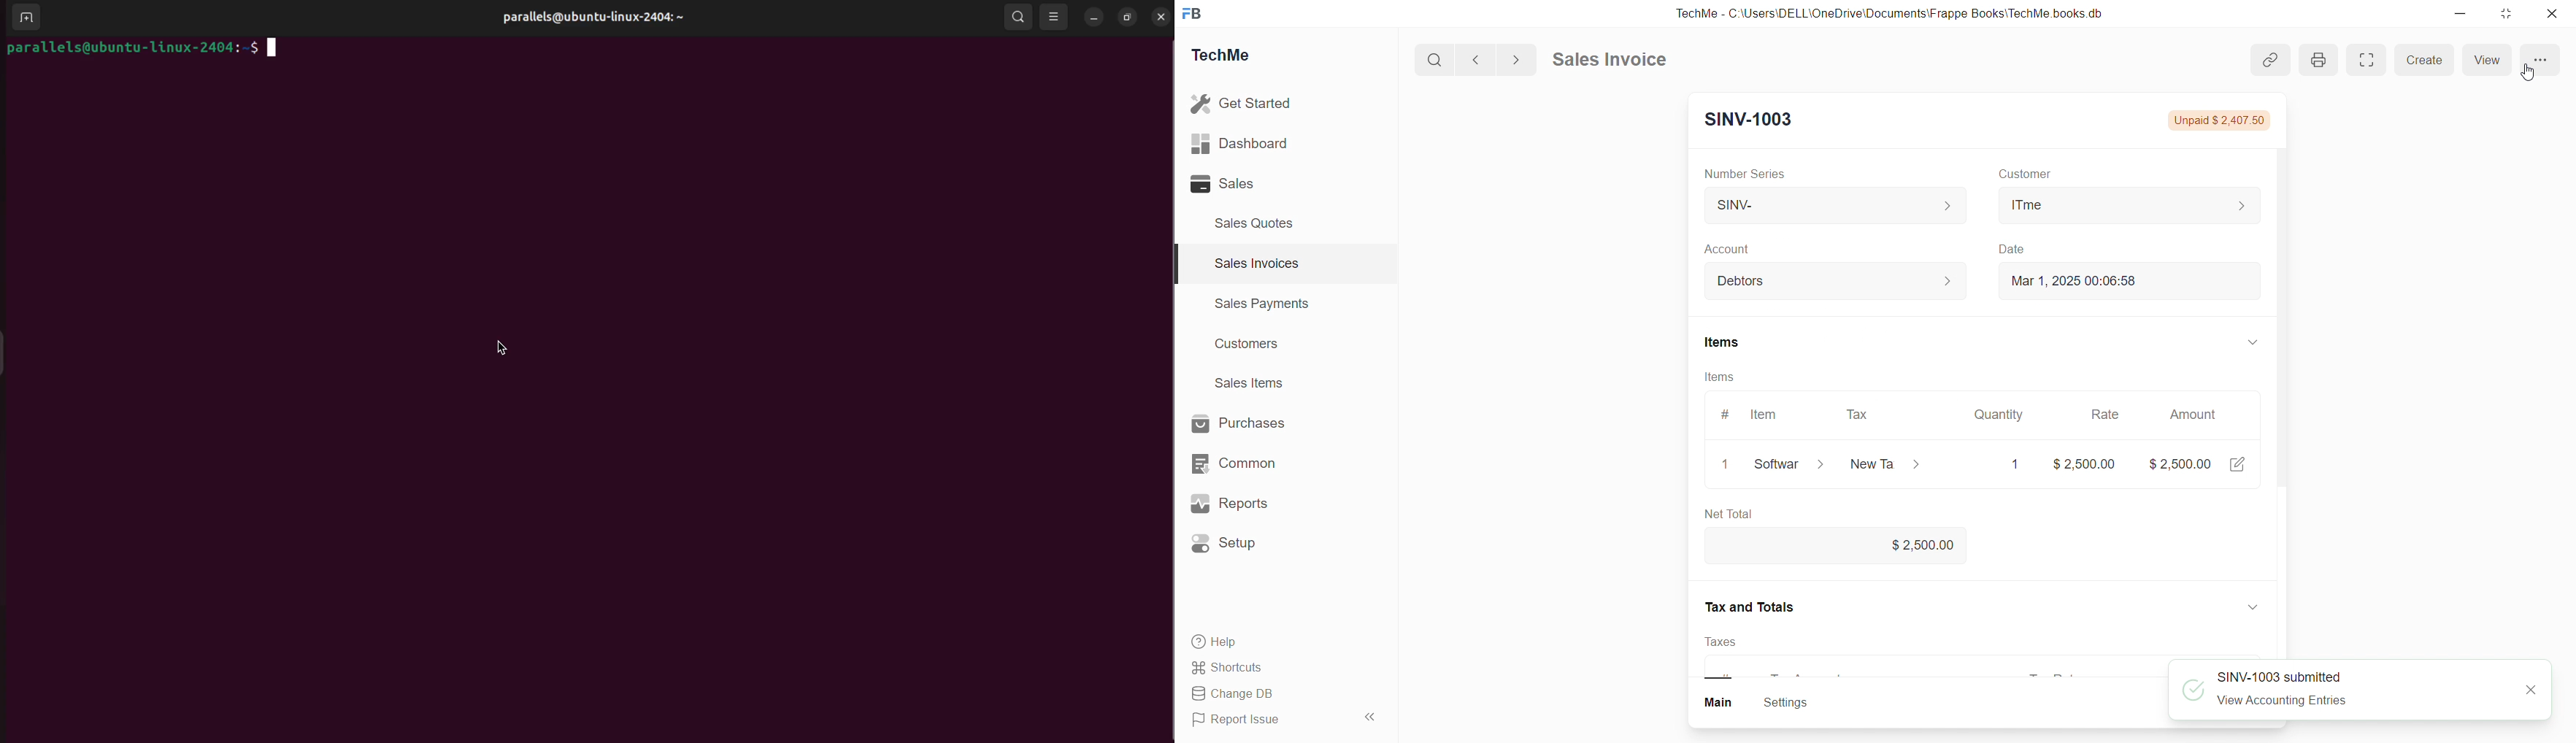 The height and width of the screenshot is (756, 2576). What do you see at coordinates (2008, 412) in the screenshot?
I see `Quantity` at bounding box center [2008, 412].